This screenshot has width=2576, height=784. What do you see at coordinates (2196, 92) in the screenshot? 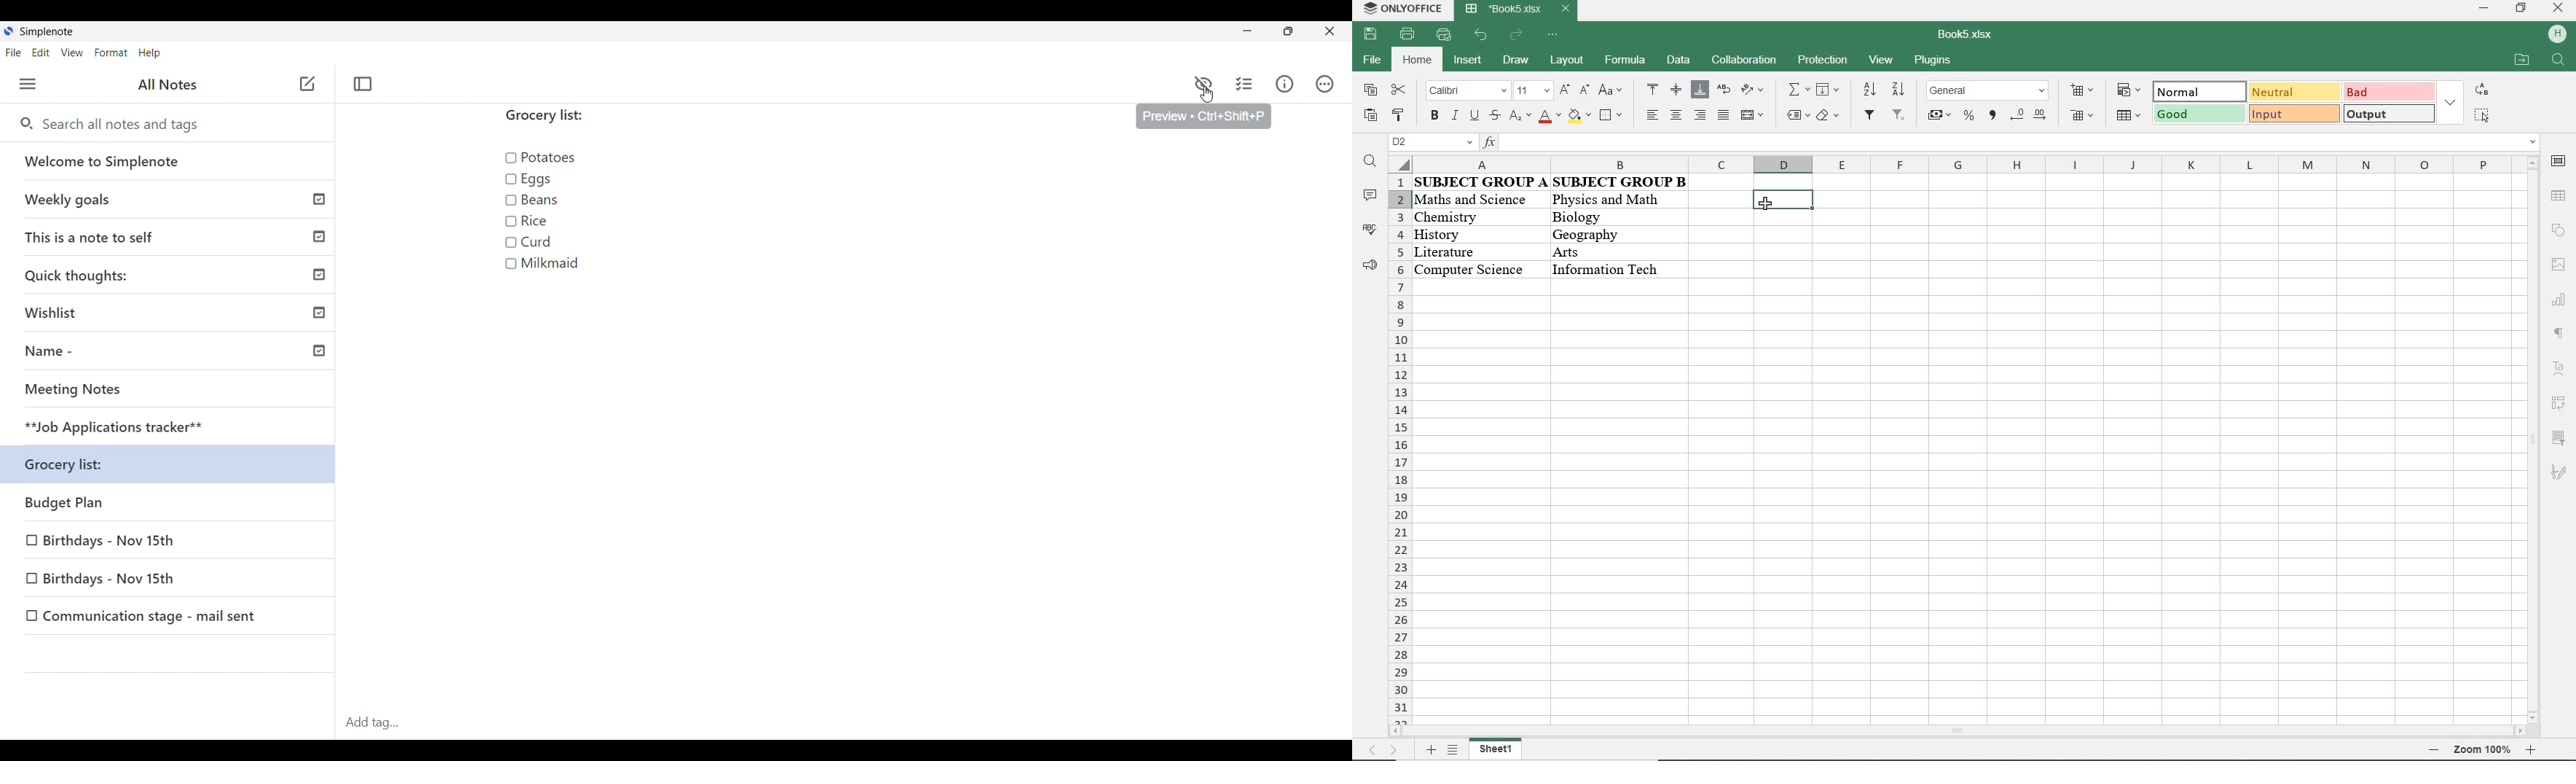
I see `normal` at bounding box center [2196, 92].